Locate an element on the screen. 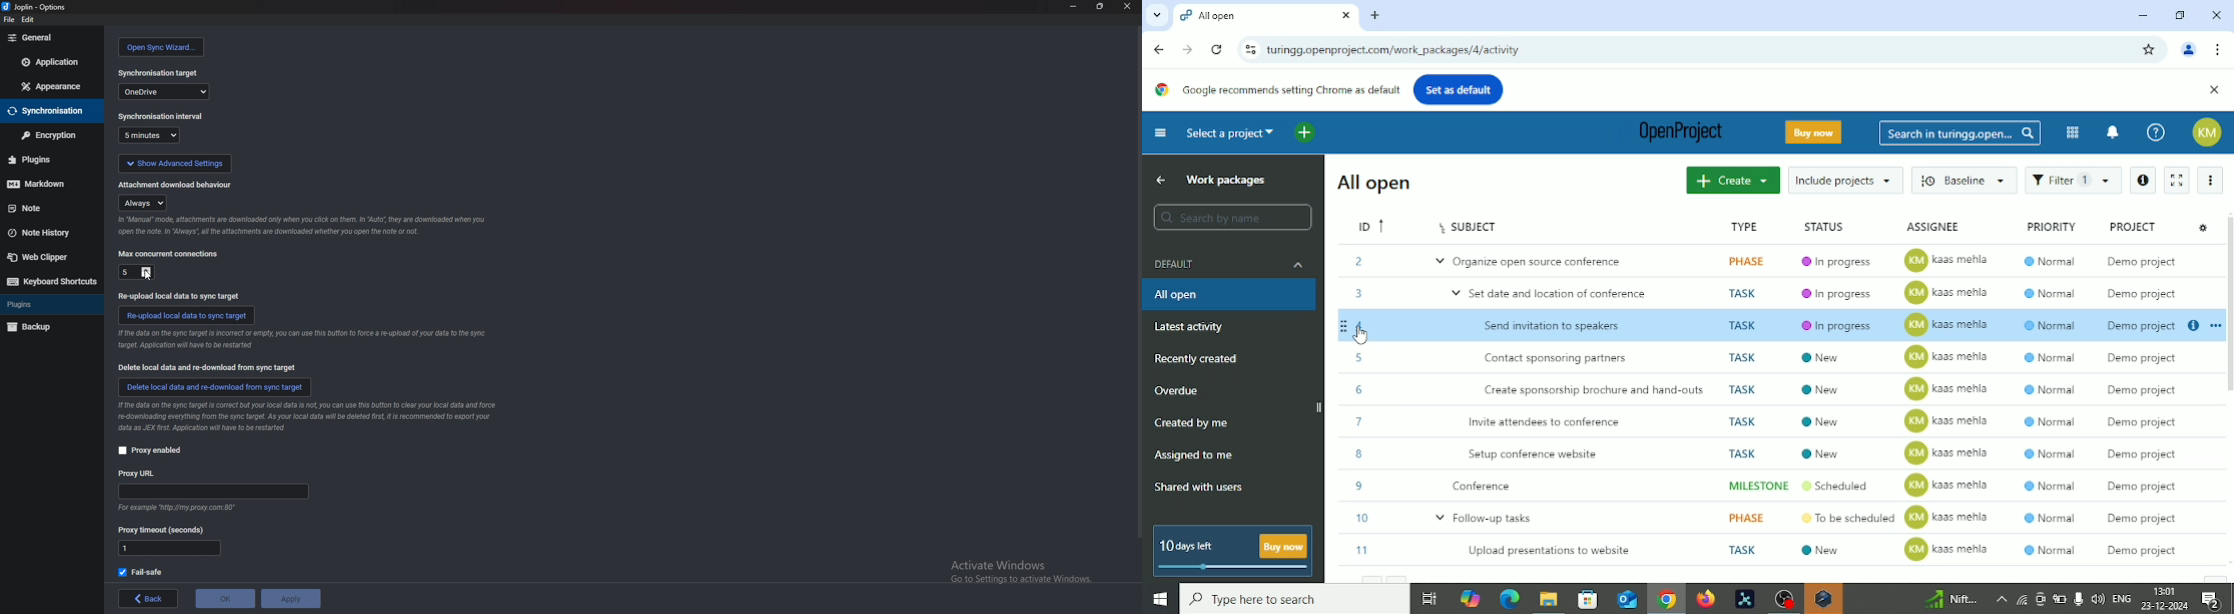 This screenshot has height=616, width=2240. markdown is located at coordinates (46, 184).